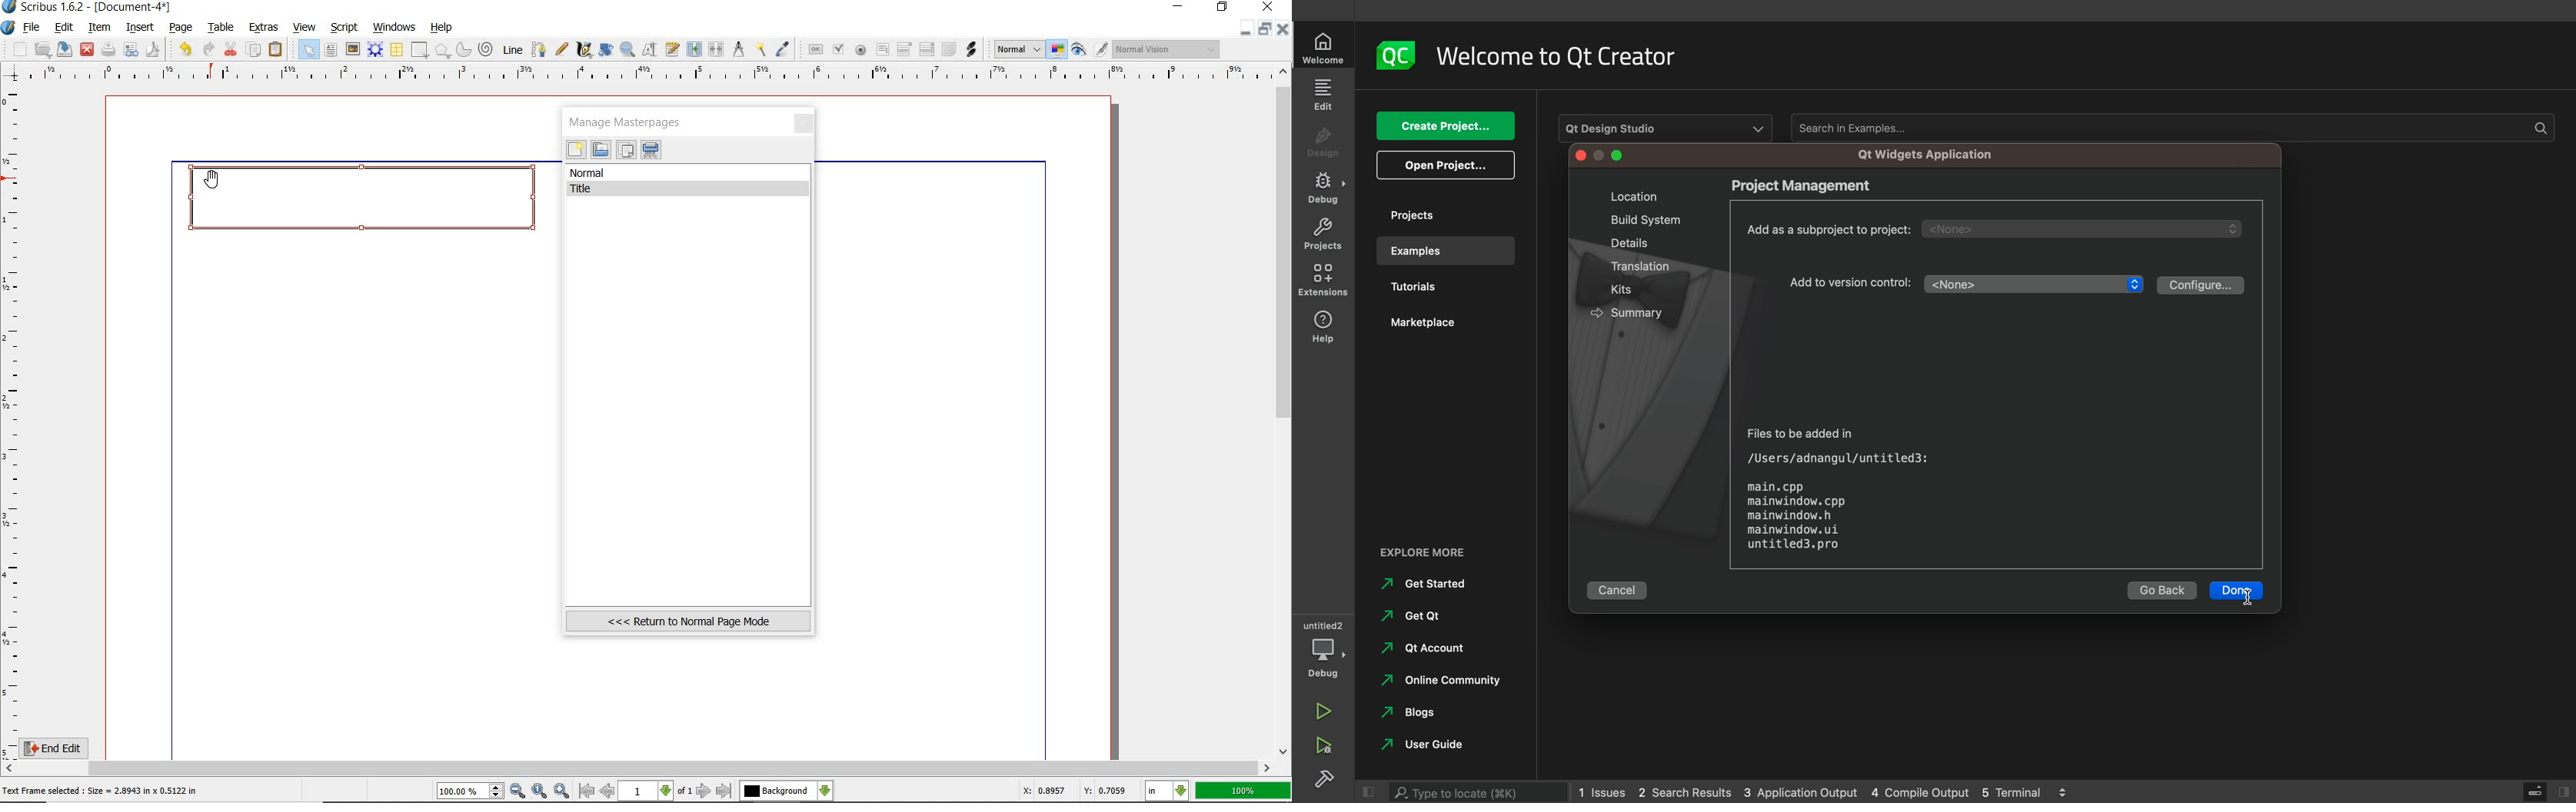 Image resolution: width=2576 pixels, height=812 pixels. I want to click on increase/decrease arrows, so click(2067, 791).